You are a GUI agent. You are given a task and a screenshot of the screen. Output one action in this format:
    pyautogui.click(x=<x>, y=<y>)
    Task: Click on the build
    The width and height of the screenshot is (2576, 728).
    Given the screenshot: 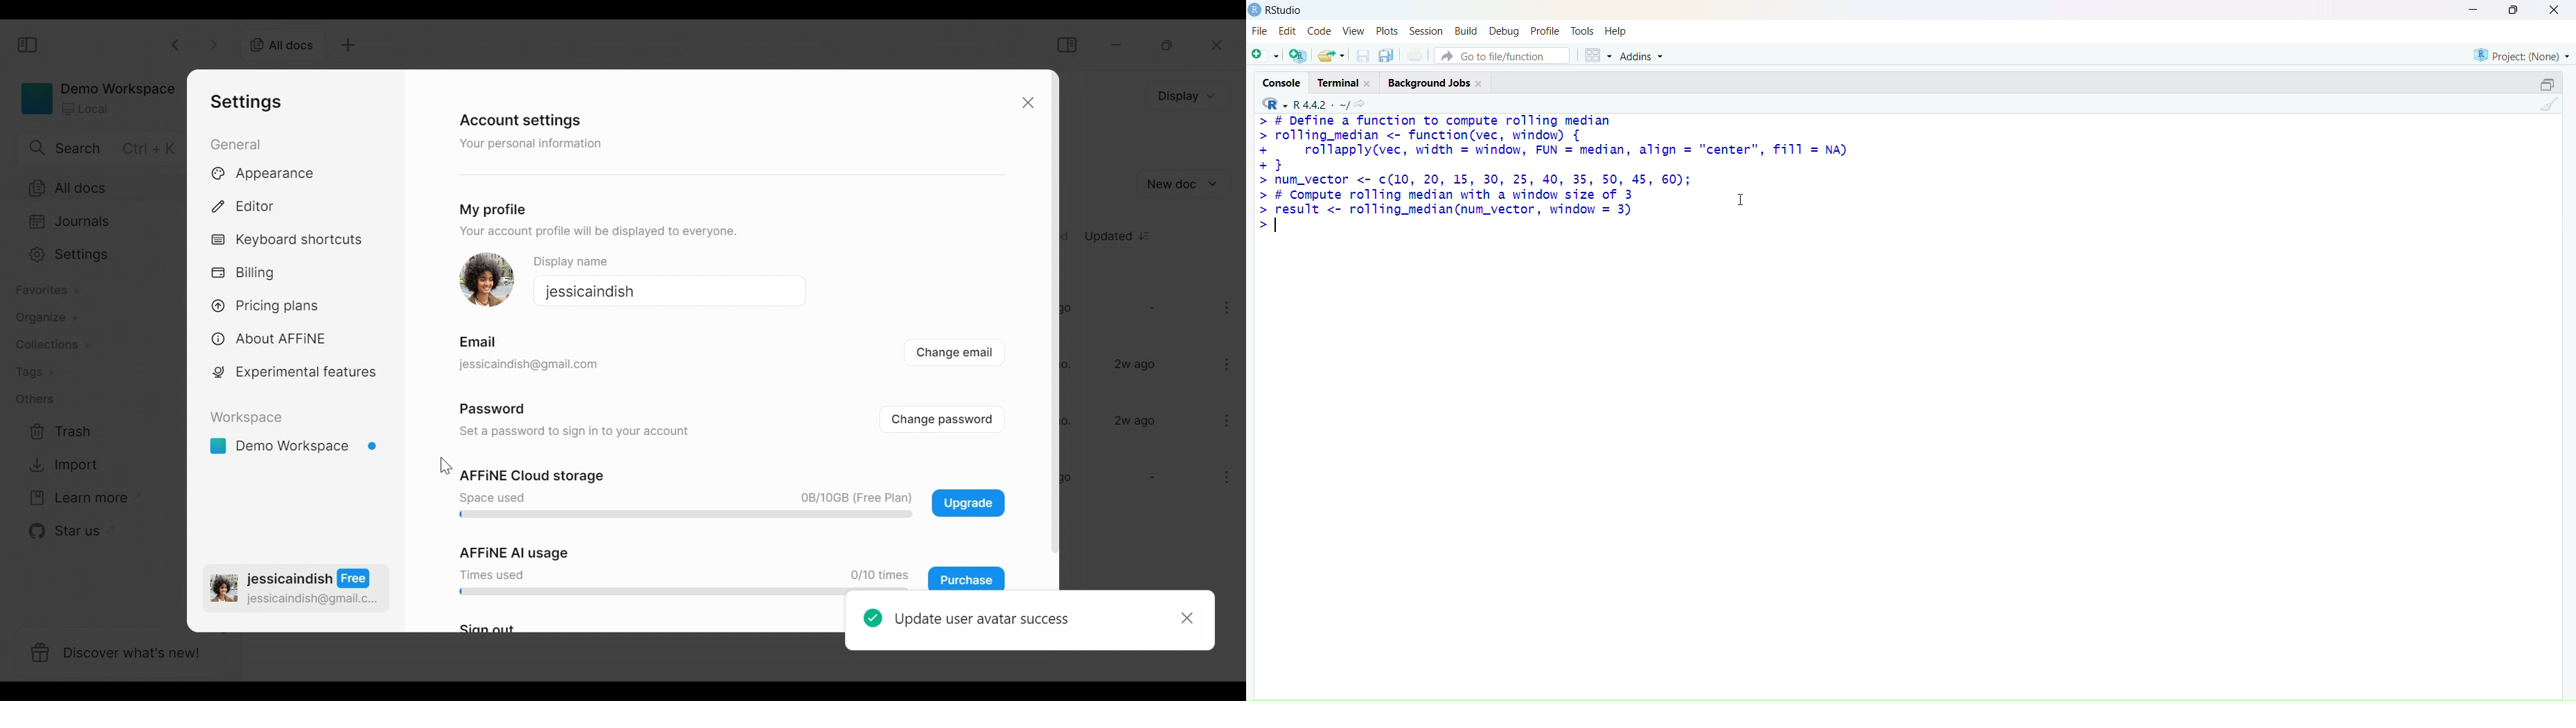 What is the action you would take?
    pyautogui.click(x=1466, y=31)
    